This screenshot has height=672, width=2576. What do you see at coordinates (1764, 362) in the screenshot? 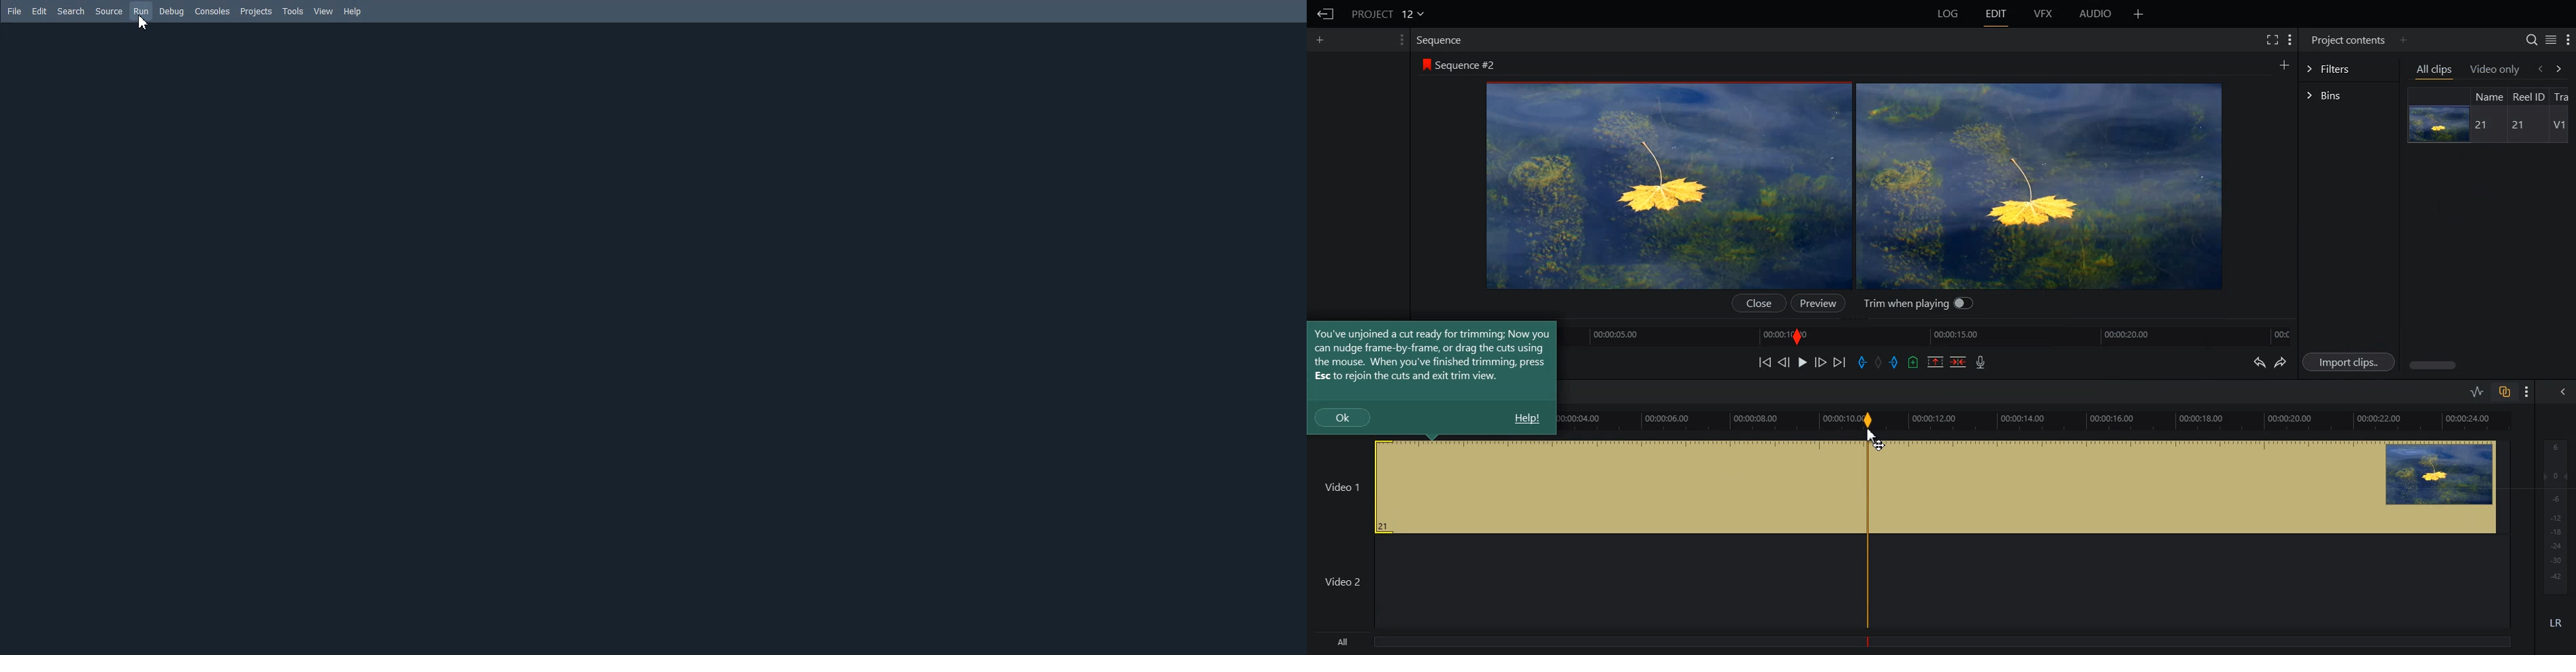
I see `Move Backward` at bounding box center [1764, 362].